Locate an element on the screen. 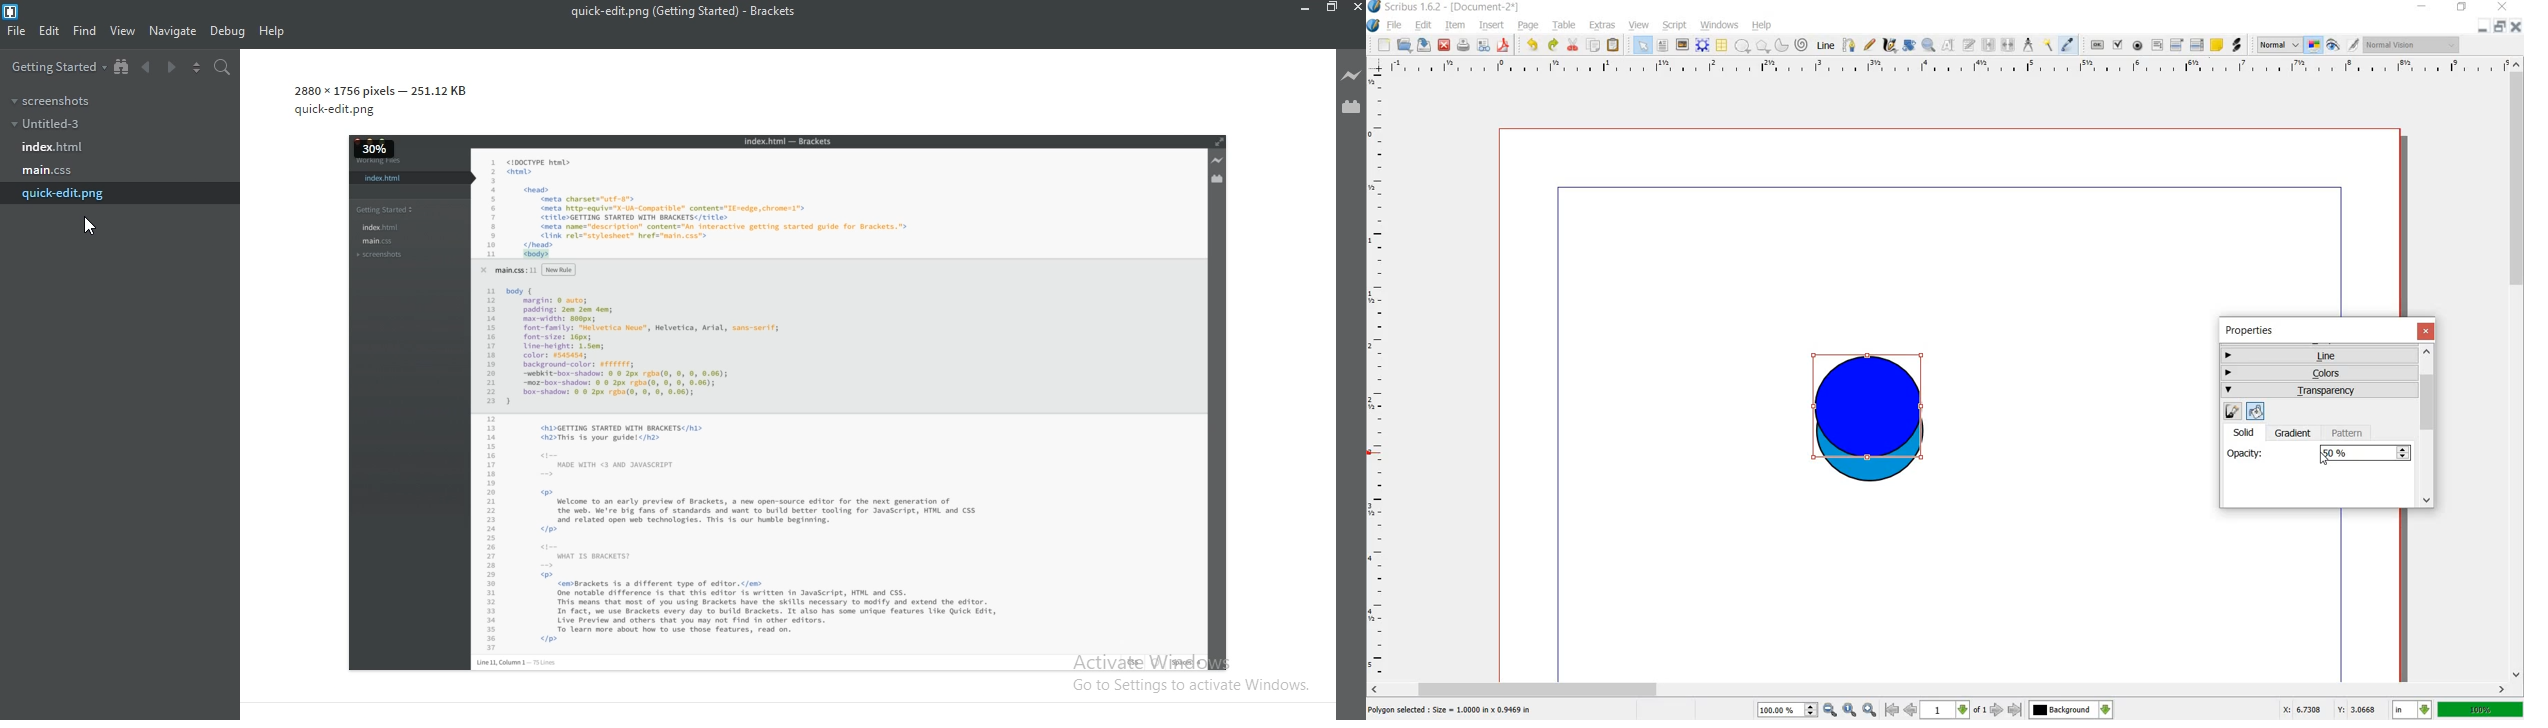  text frame is located at coordinates (1663, 46).